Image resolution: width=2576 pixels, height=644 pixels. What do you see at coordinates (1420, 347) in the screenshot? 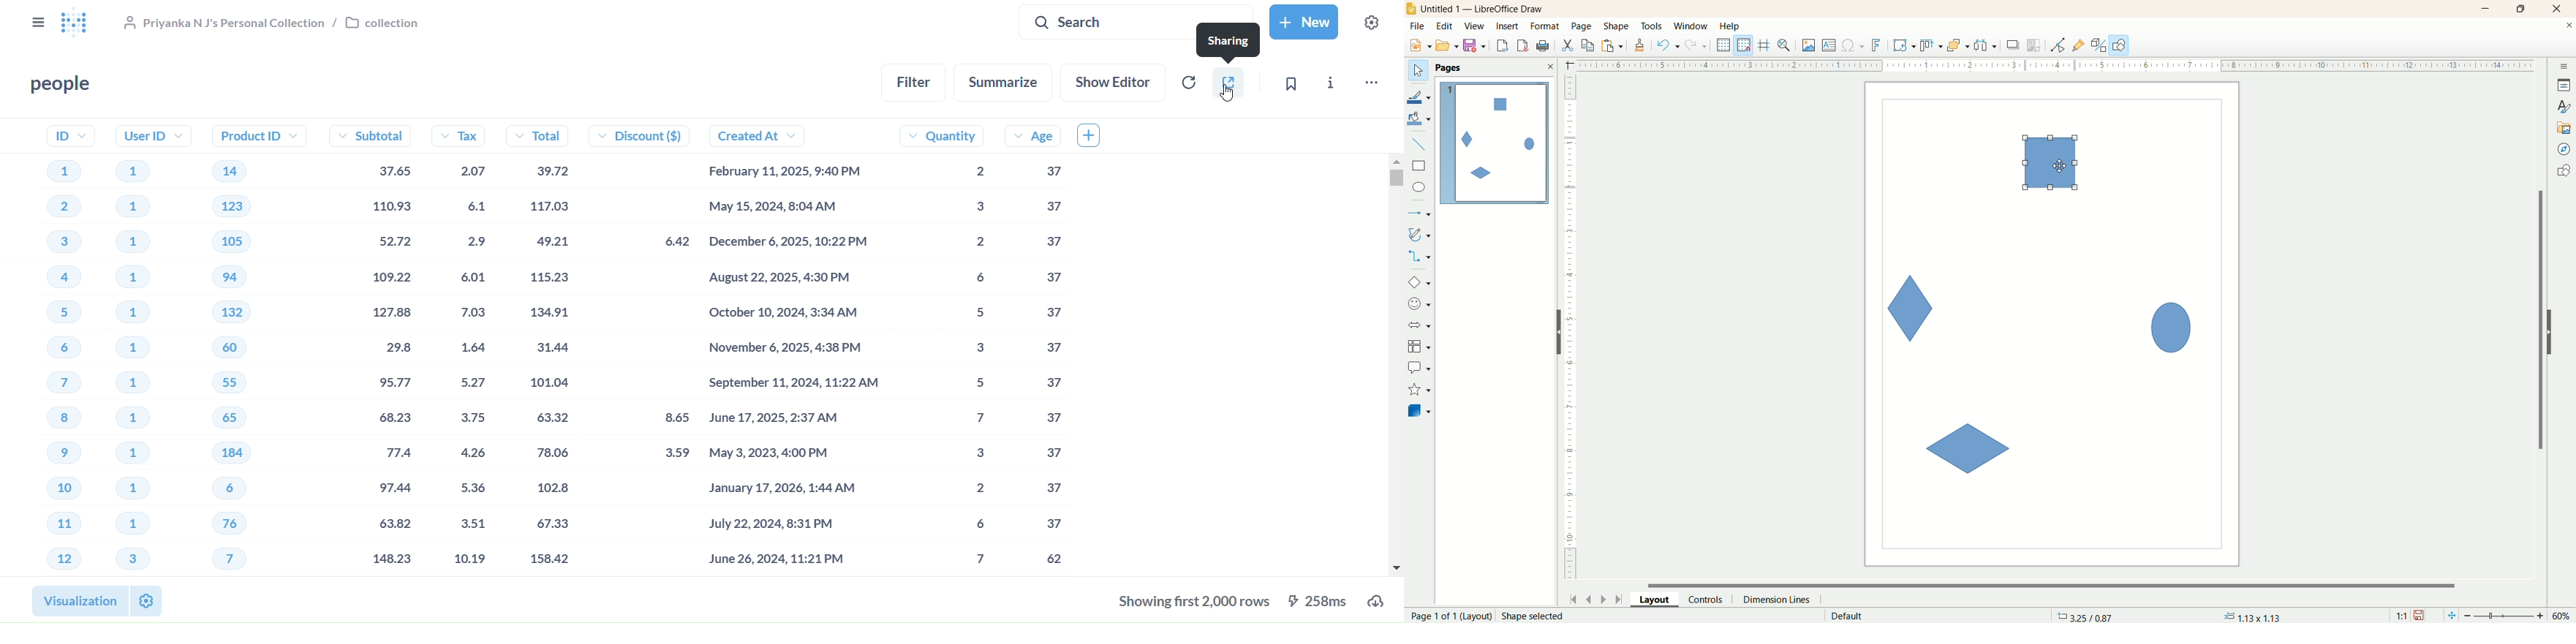
I see `flowchart` at bounding box center [1420, 347].